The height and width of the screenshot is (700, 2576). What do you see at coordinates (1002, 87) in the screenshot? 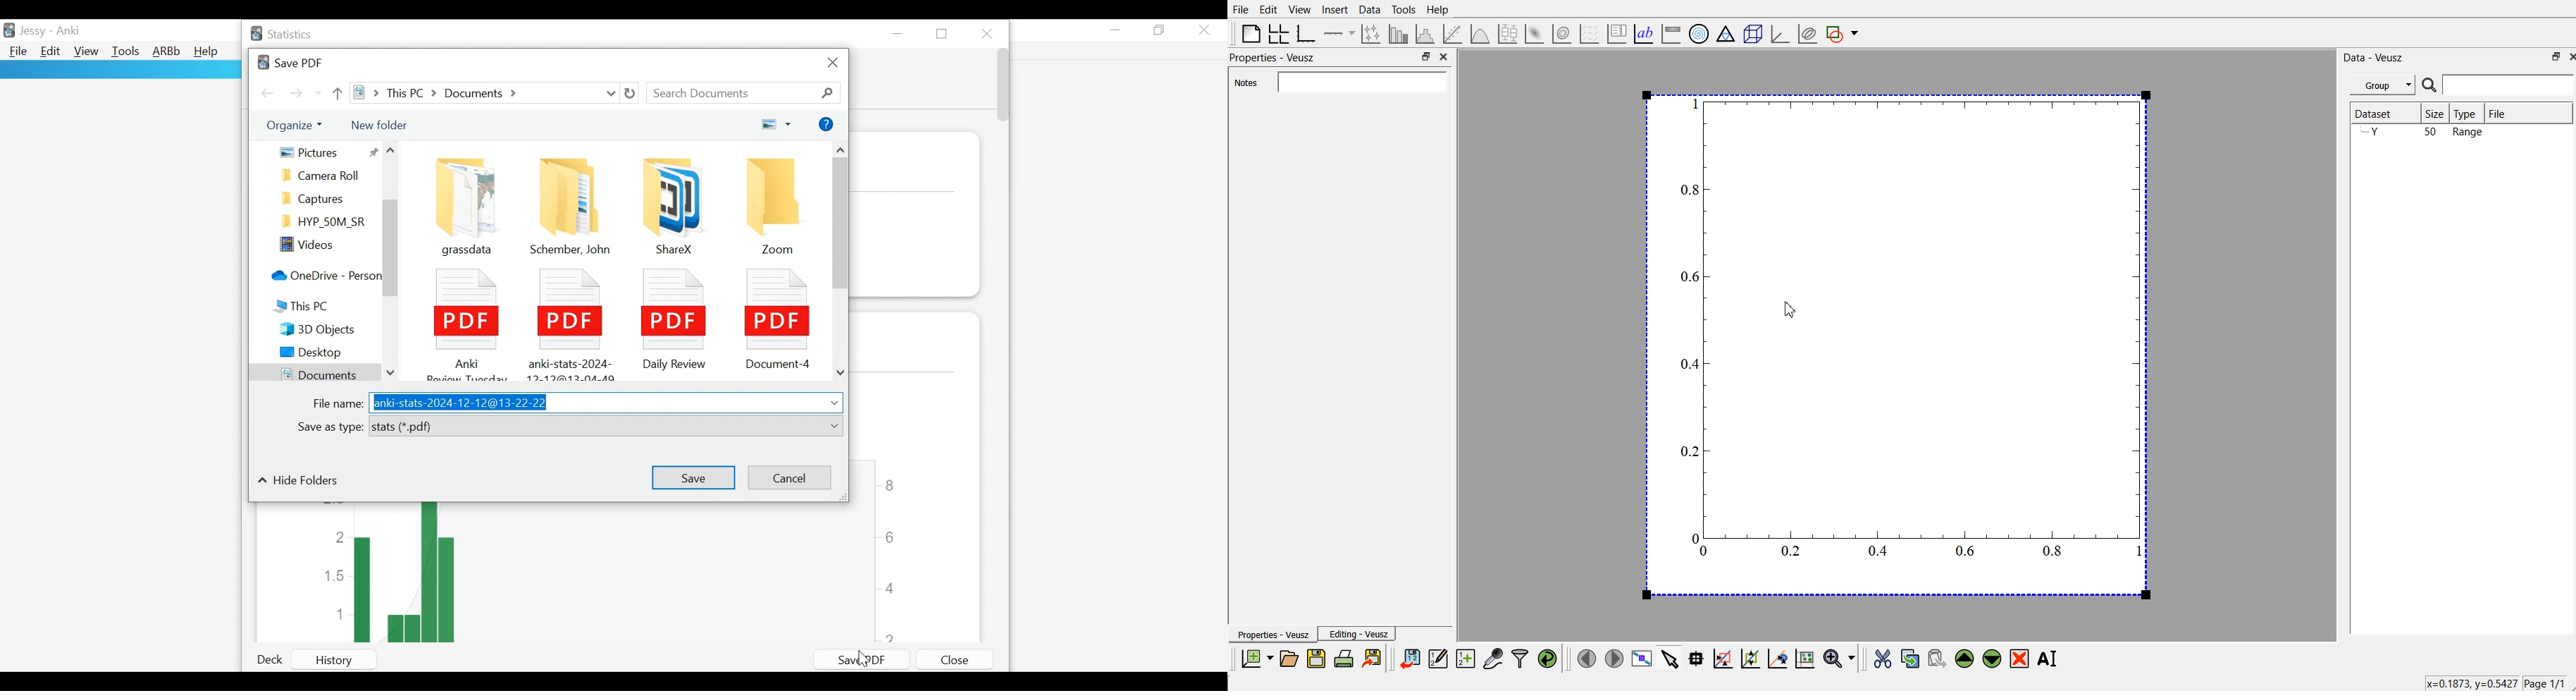
I see `Vertical Scroll bar` at bounding box center [1002, 87].